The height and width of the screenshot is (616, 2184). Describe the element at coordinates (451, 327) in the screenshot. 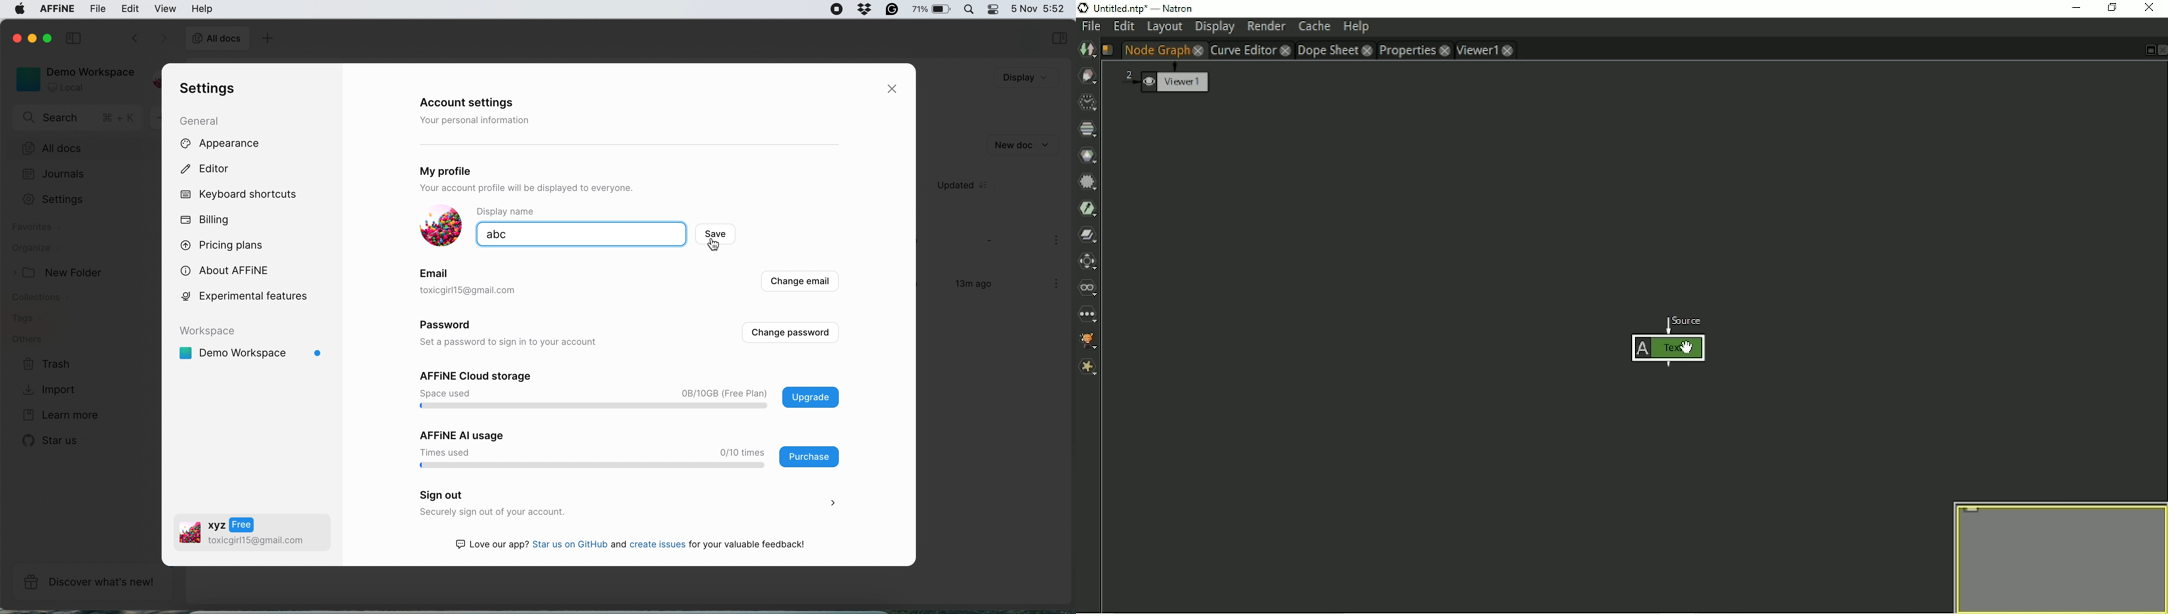

I see `password` at that location.